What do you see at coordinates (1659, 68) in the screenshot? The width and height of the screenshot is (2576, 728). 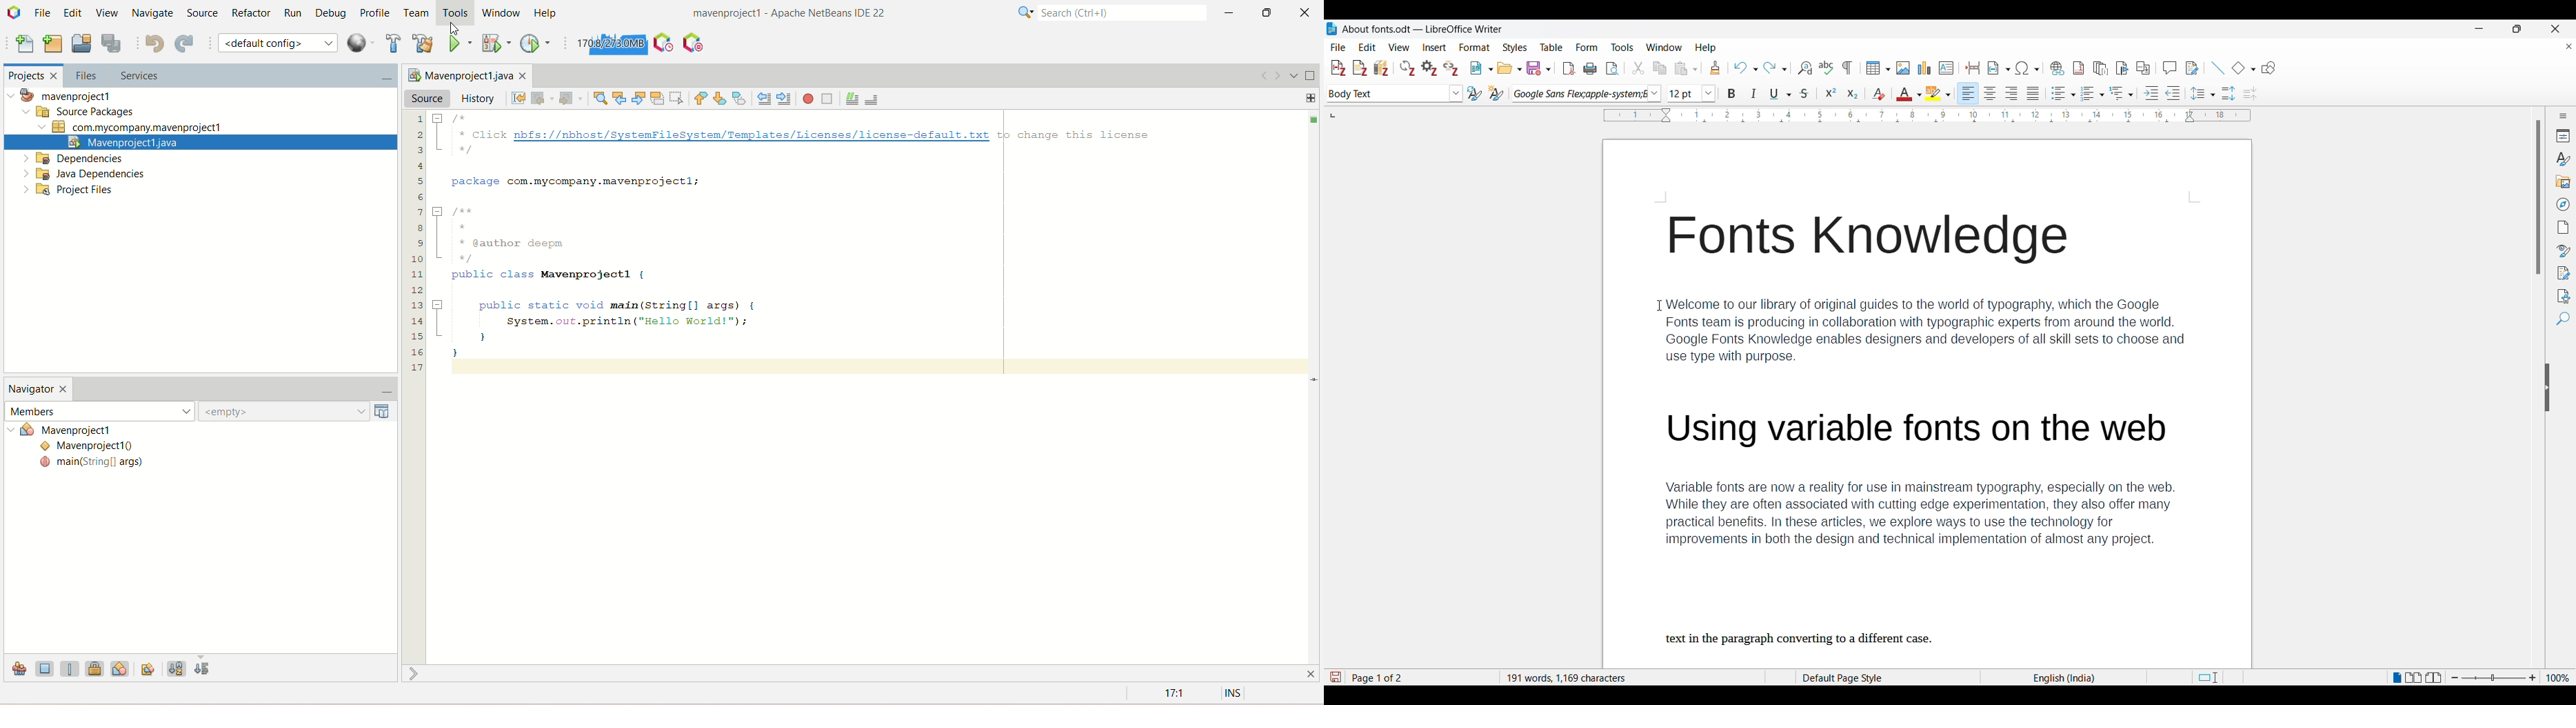 I see `Copy` at bounding box center [1659, 68].